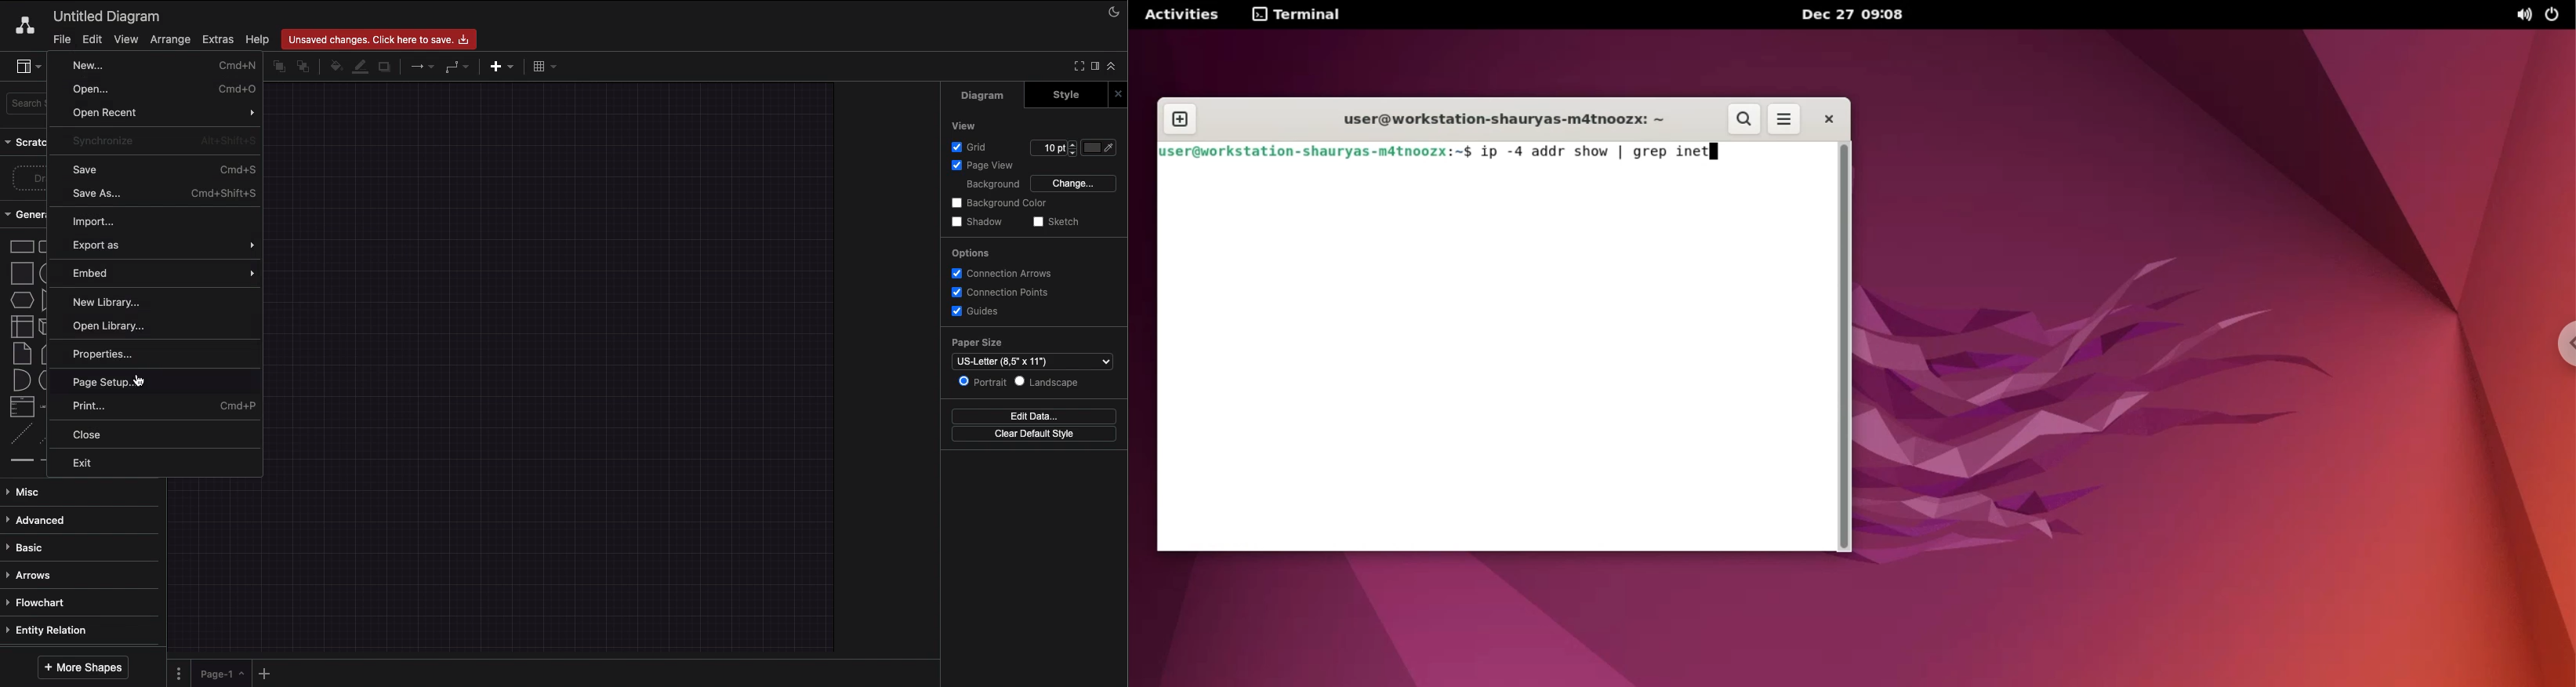 This screenshot has height=700, width=2576. Describe the element at coordinates (267, 674) in the screenshot. I see `Add new pages` at that location.